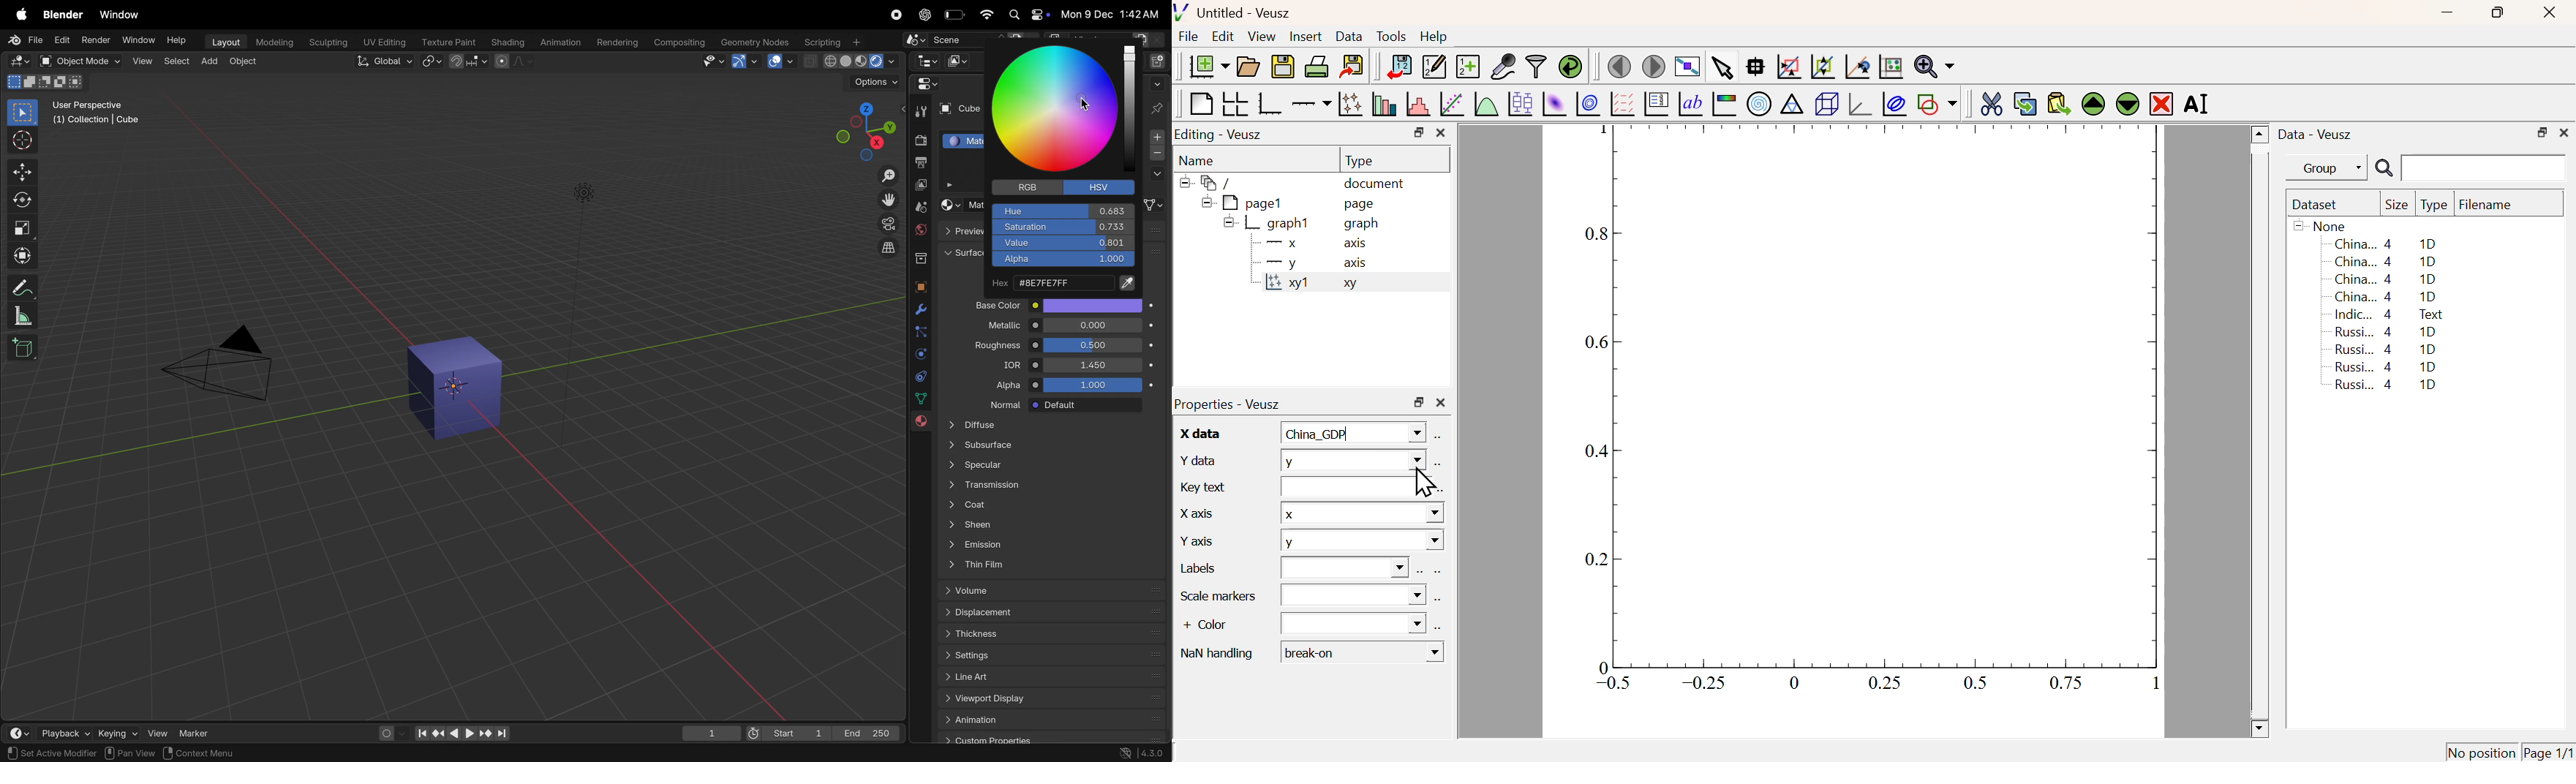  I want to click on Select using dataset Browser, so click(1440, 437).